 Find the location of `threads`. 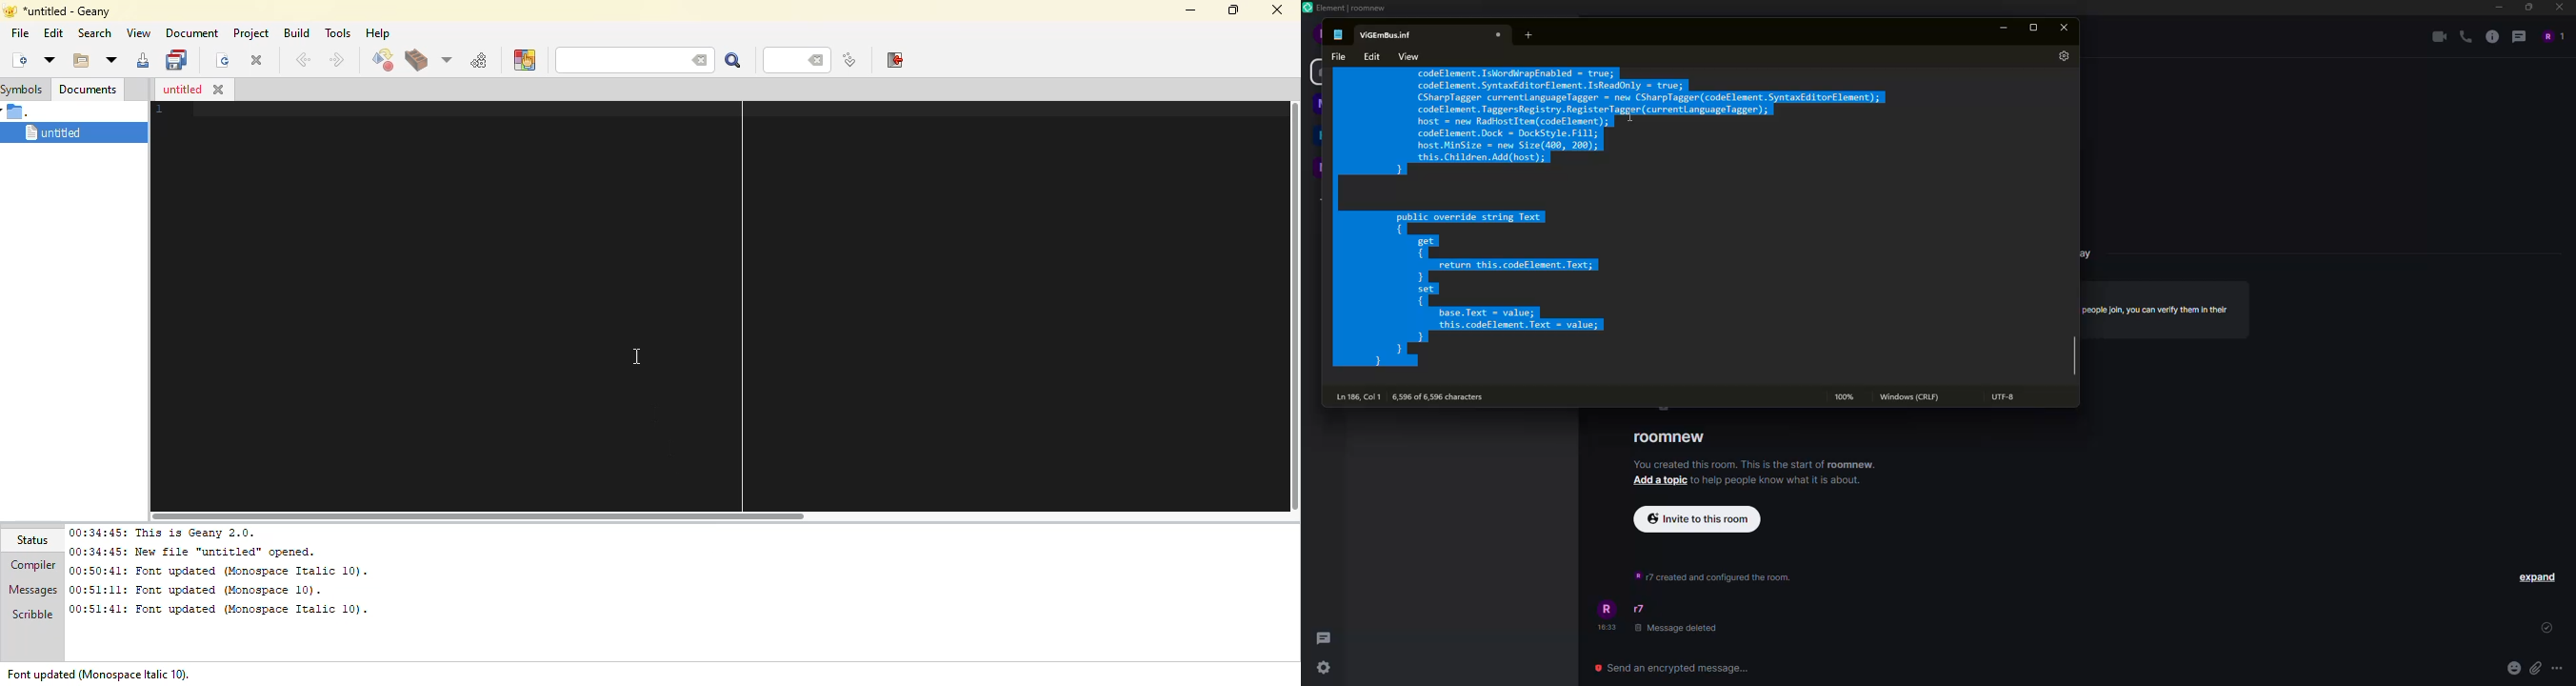

threads is located at coordinates (1322, 637).